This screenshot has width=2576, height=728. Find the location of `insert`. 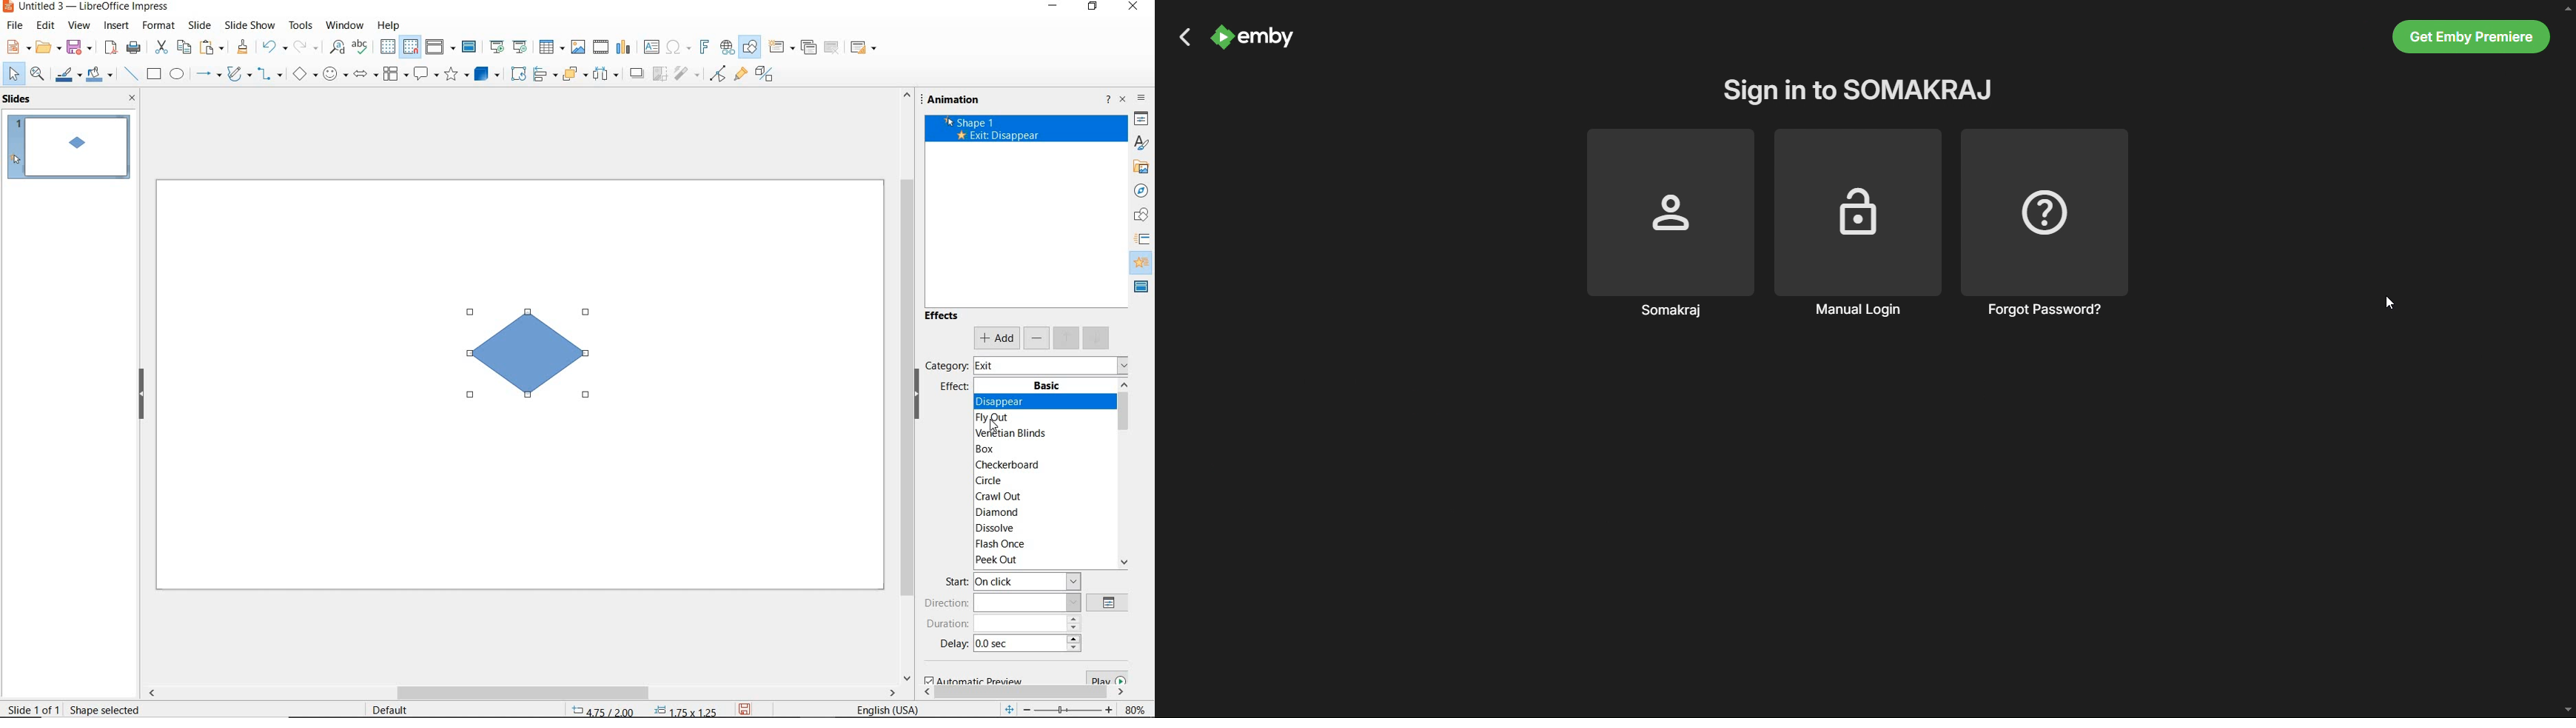

insert is located at coordinates (117, 27).